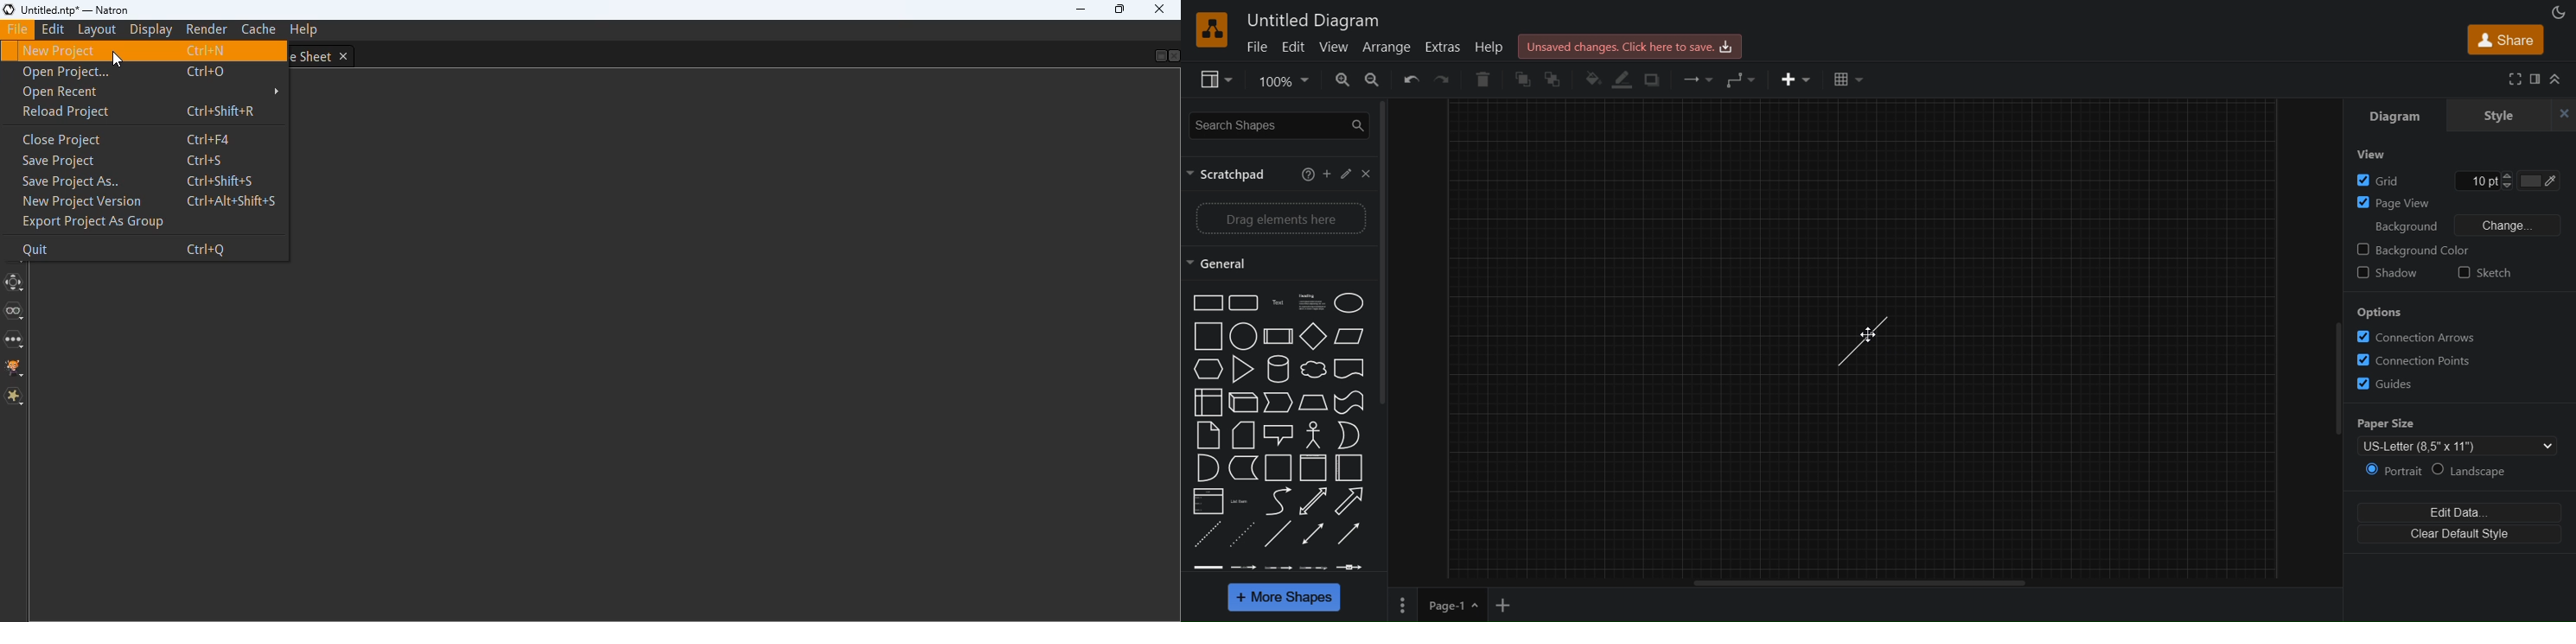  What do you see at coordinates (1387, 254) in the screenshot?
I see `vertical scroll bar` at bounding box center [1387, 254].